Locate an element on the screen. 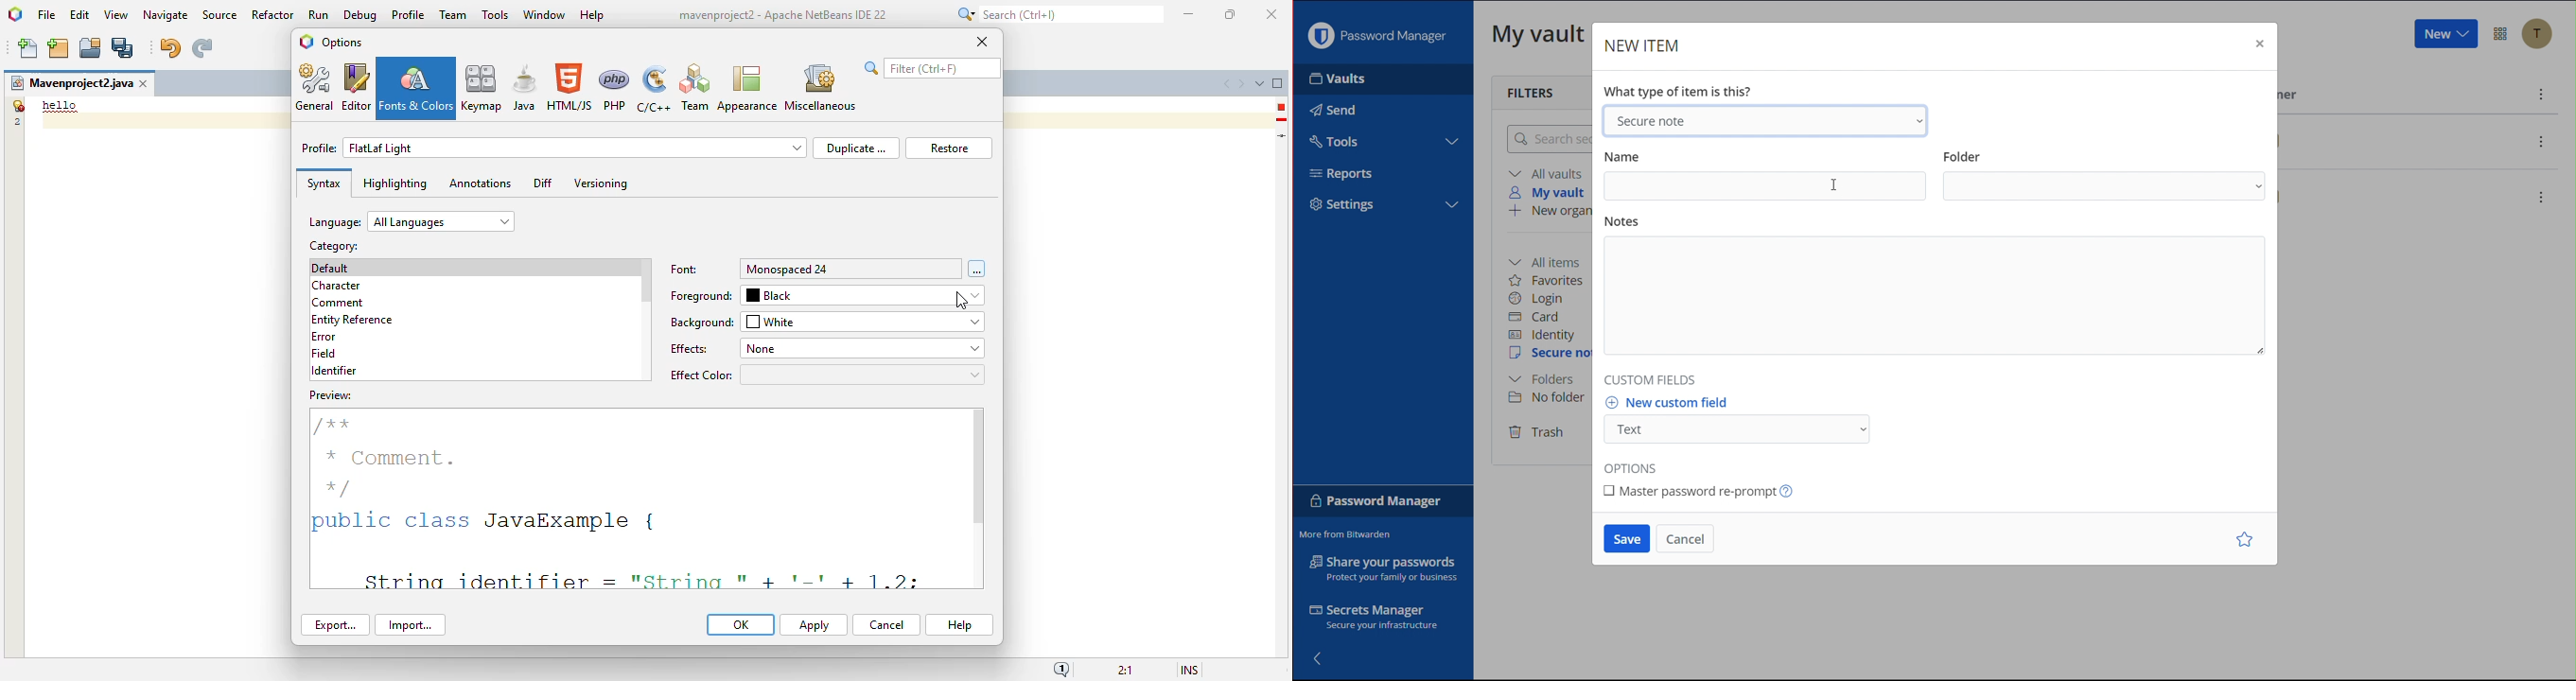 This screenshot has width=2576, height=700. Save is located at coordinates (1624, 538).